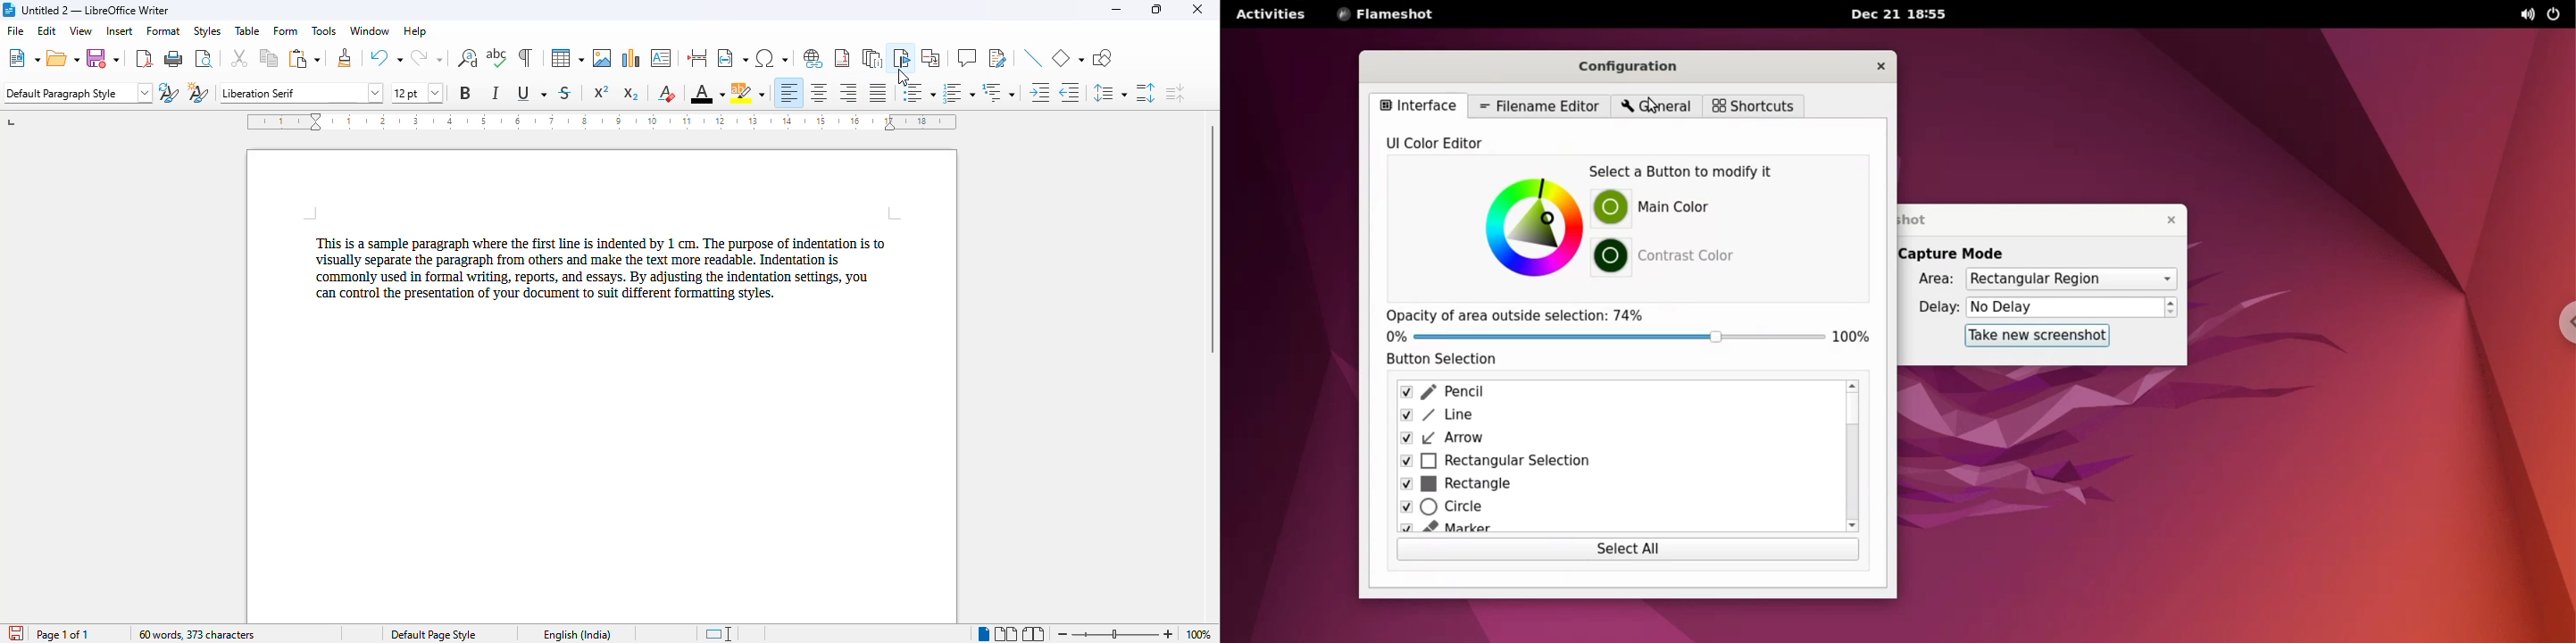 This screenshot has height=644, width=2576. I want to click on page 1 of 1, so click(63, 634).